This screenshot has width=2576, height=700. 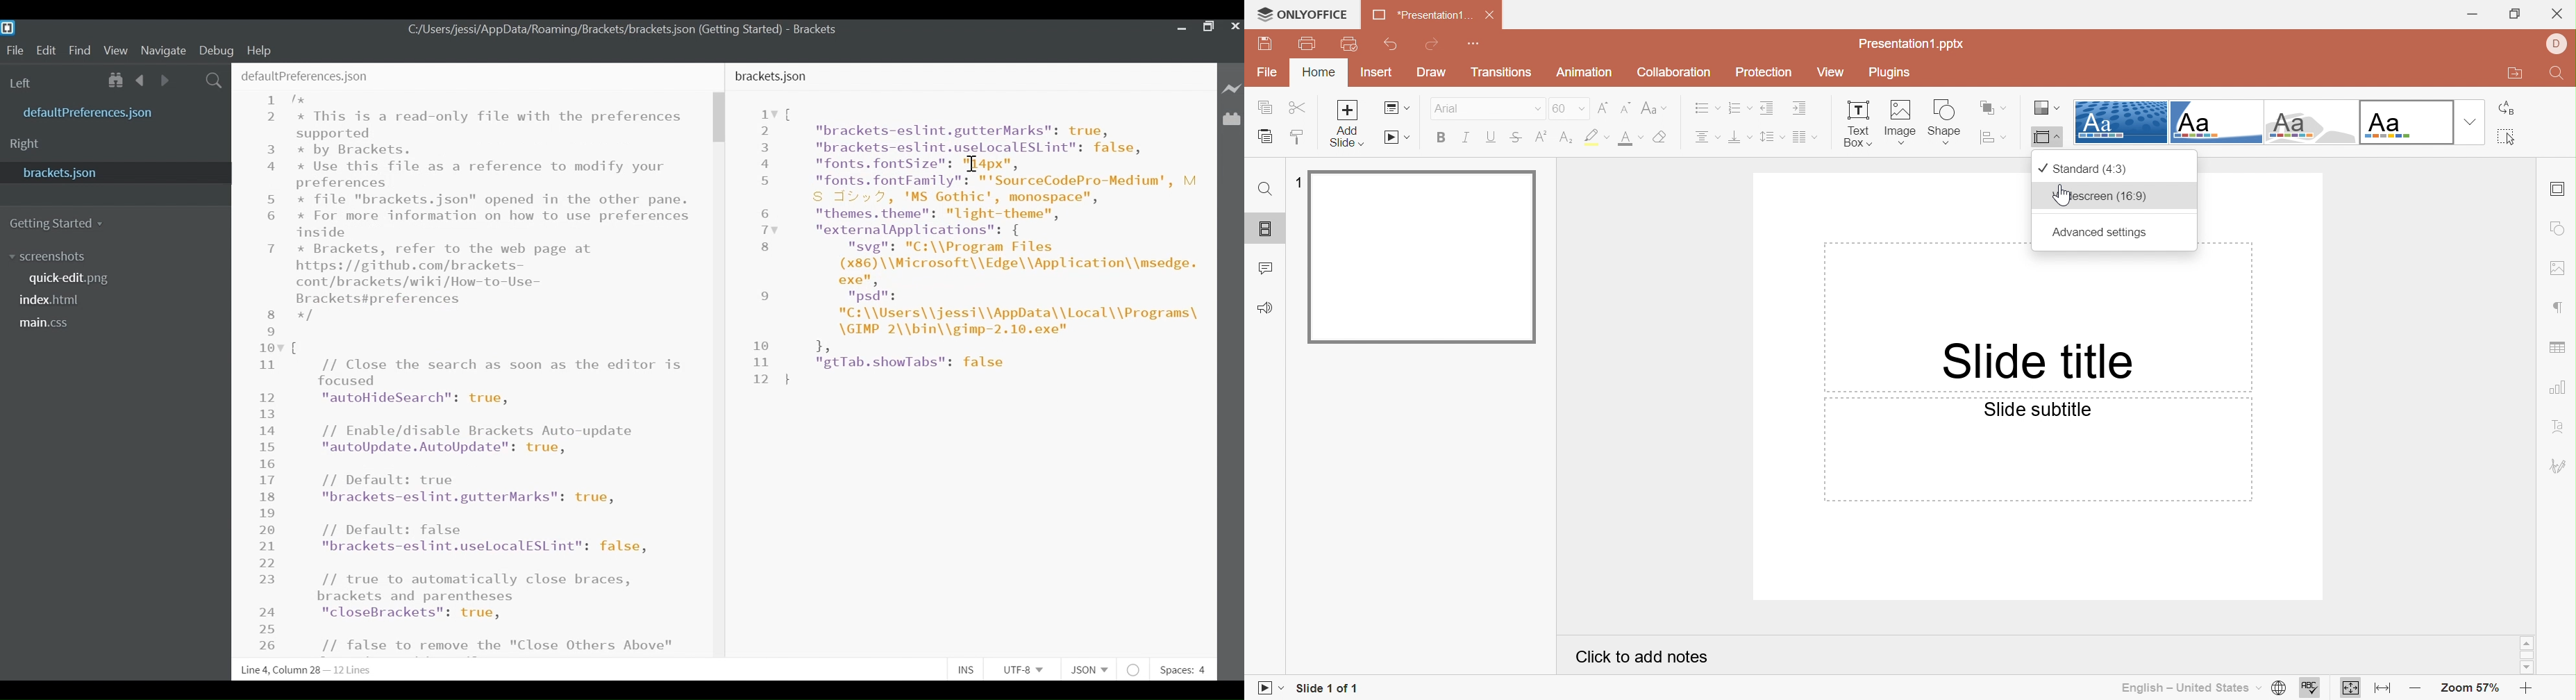 What do you see at coordinates (2557, 15) in the screenshot?
I see `Close` at bounding box center [2557, 15].